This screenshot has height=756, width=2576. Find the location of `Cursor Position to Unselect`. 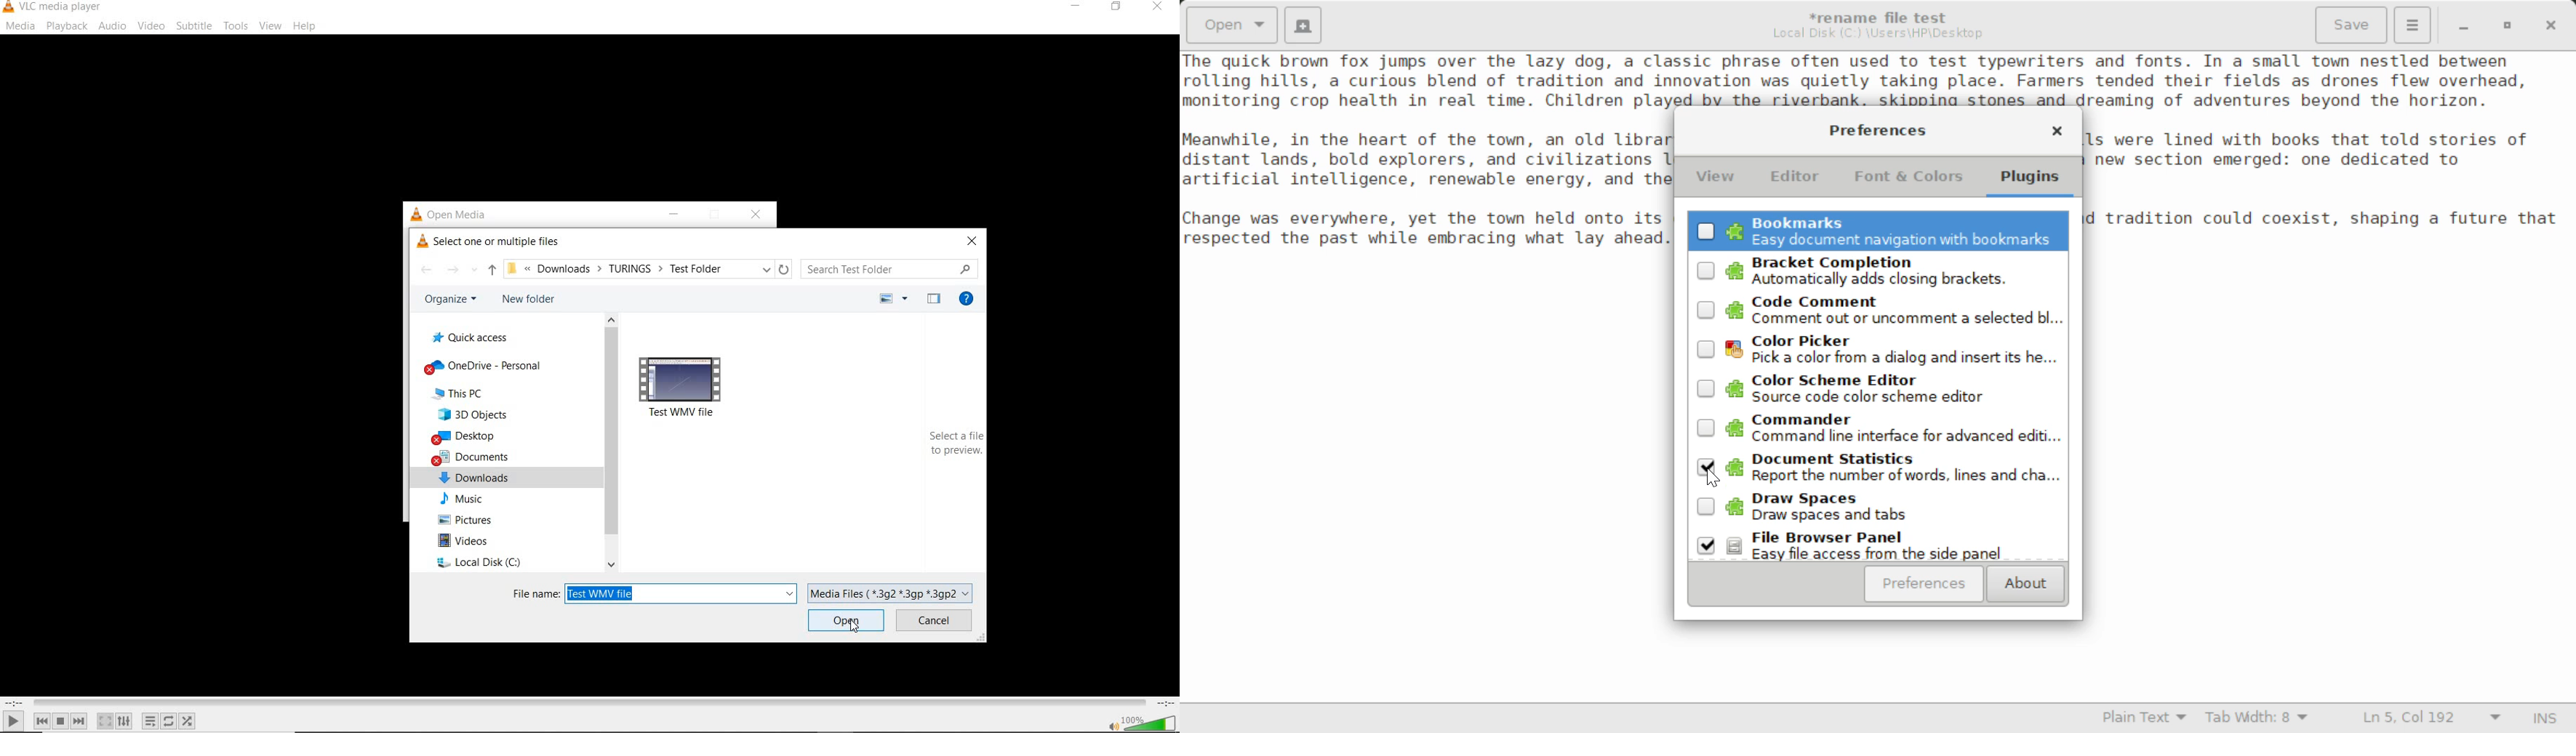

Cursor Position to Unselect is located at coordinates (1707, 468).